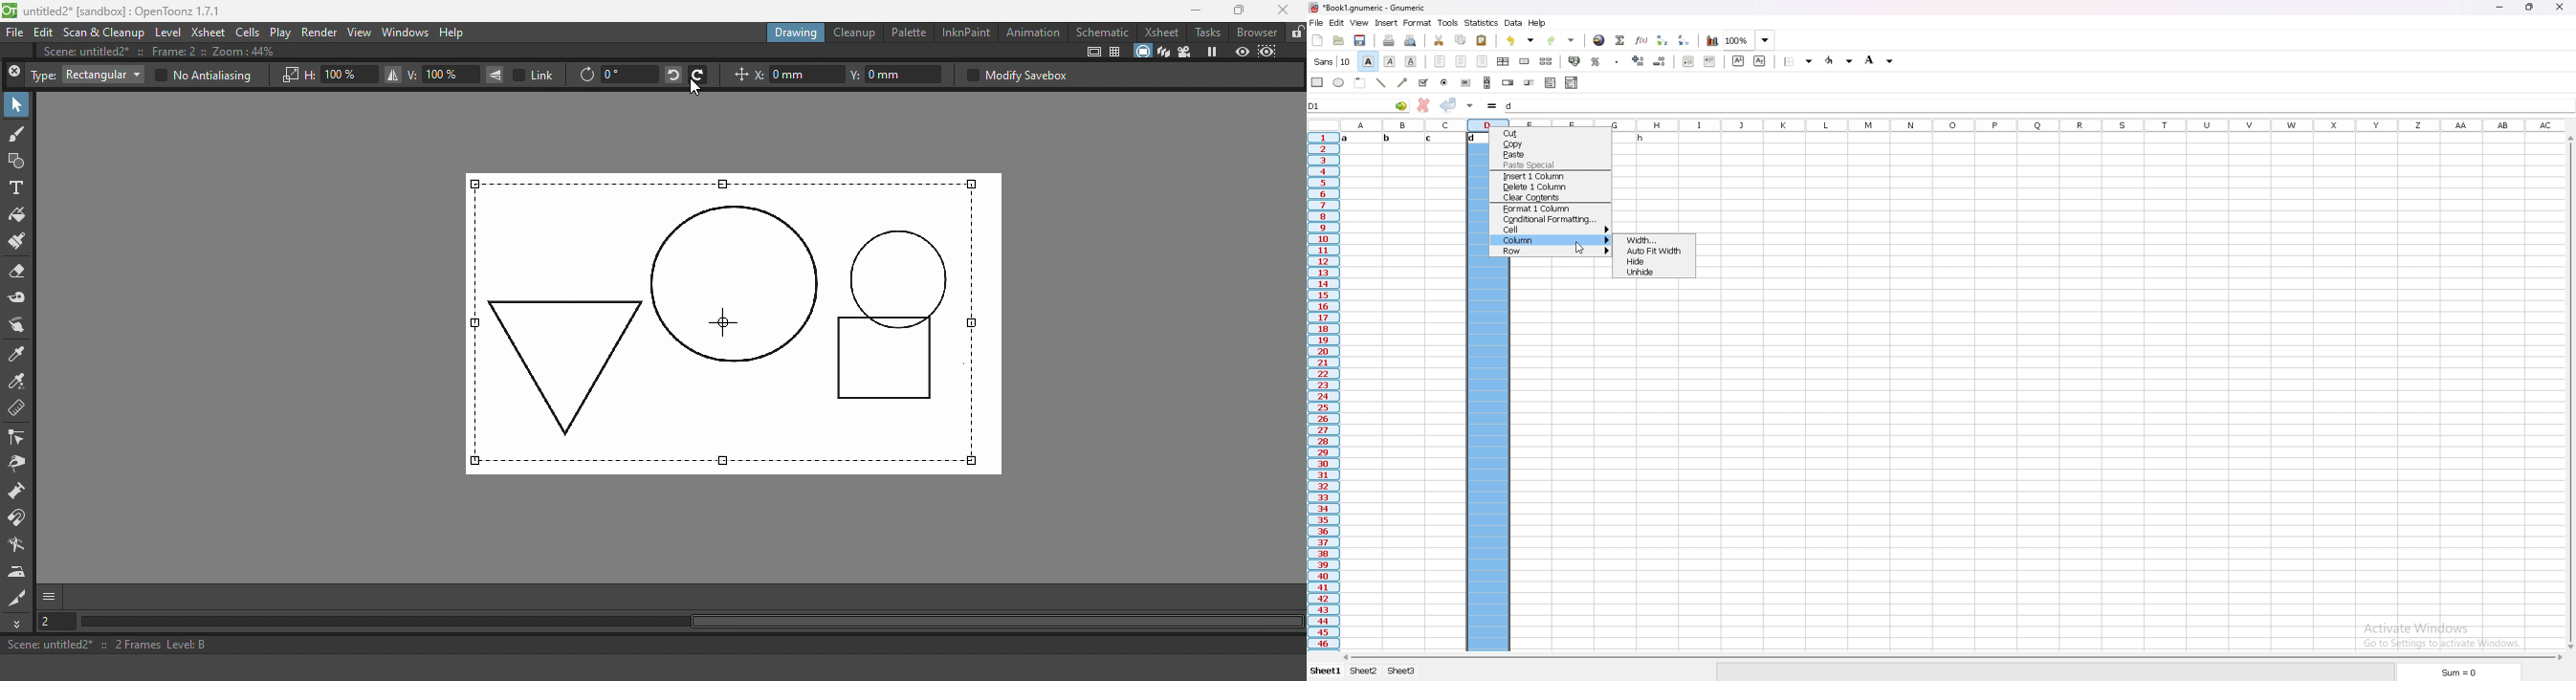 The height and width of the screenshot is (700, 2576). Describe the element at coordinates (1709, 61) in the screenshot. I see `increase indent` at that location.